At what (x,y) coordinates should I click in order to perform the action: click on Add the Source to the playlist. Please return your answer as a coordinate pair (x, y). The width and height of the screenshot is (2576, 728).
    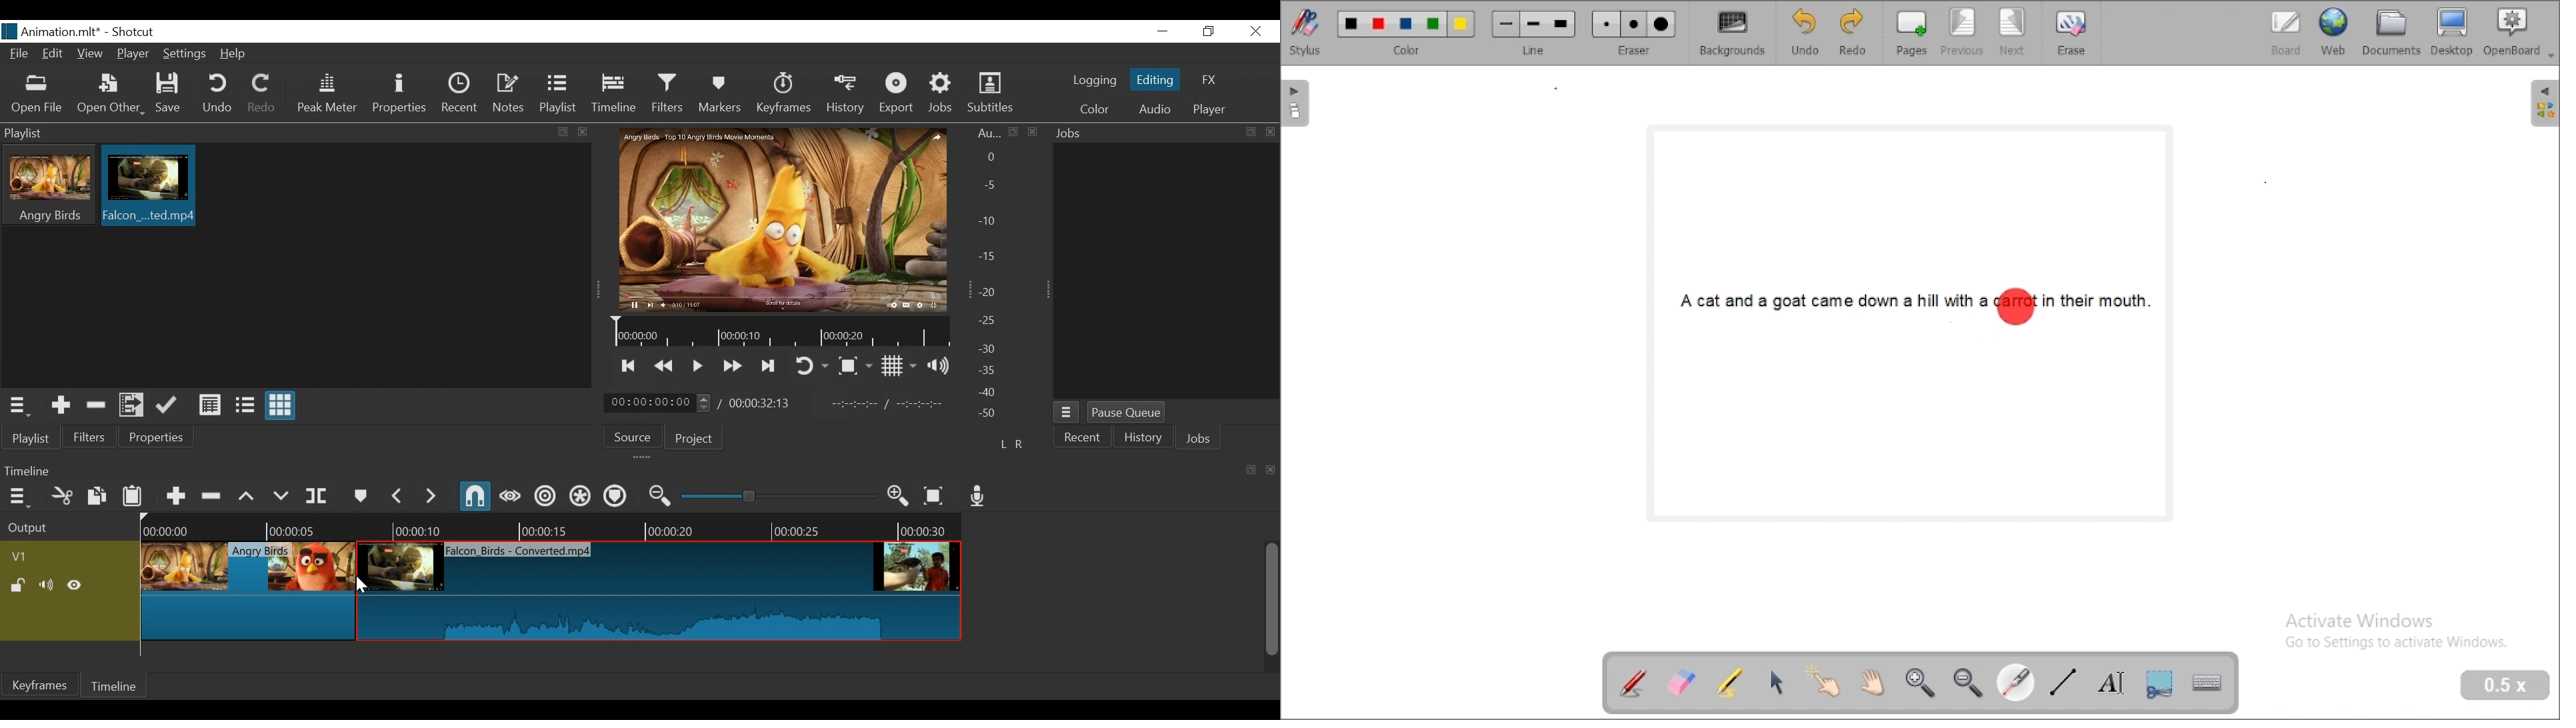
    Looking at the image, I should click on (59, 404).